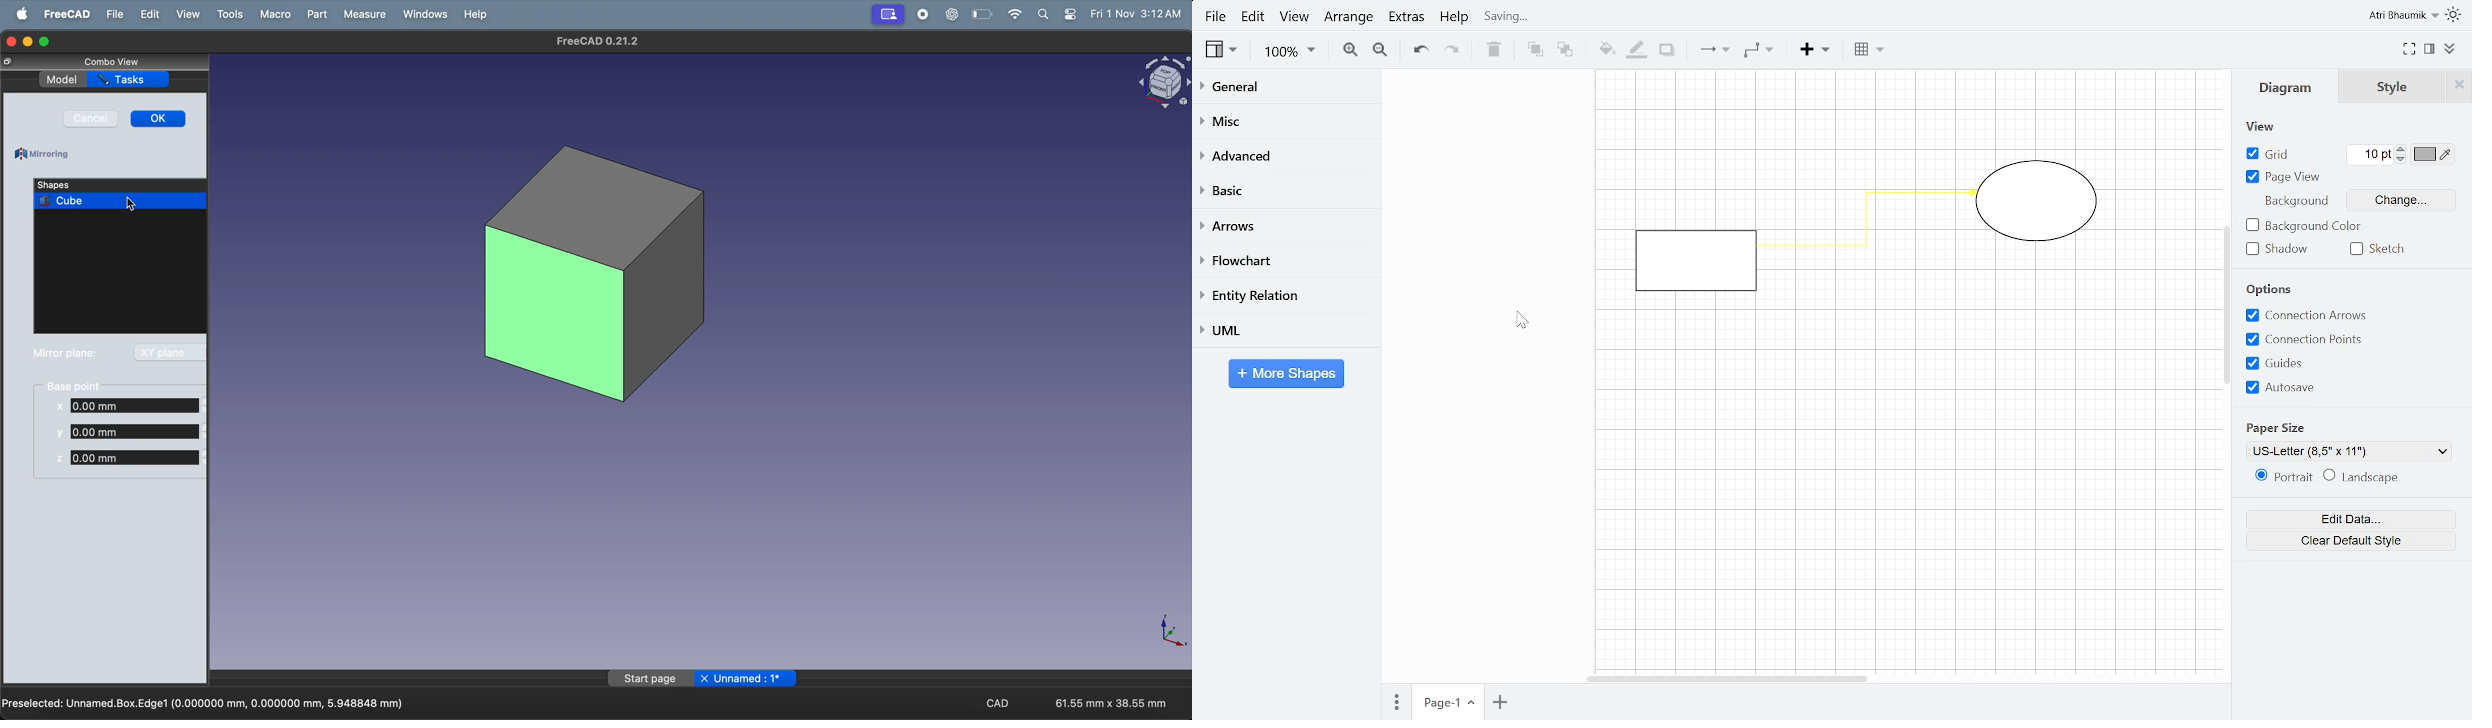 The width and height of the screenshot is (2492, 728). I want to click on wifi, so click(1011, 13).